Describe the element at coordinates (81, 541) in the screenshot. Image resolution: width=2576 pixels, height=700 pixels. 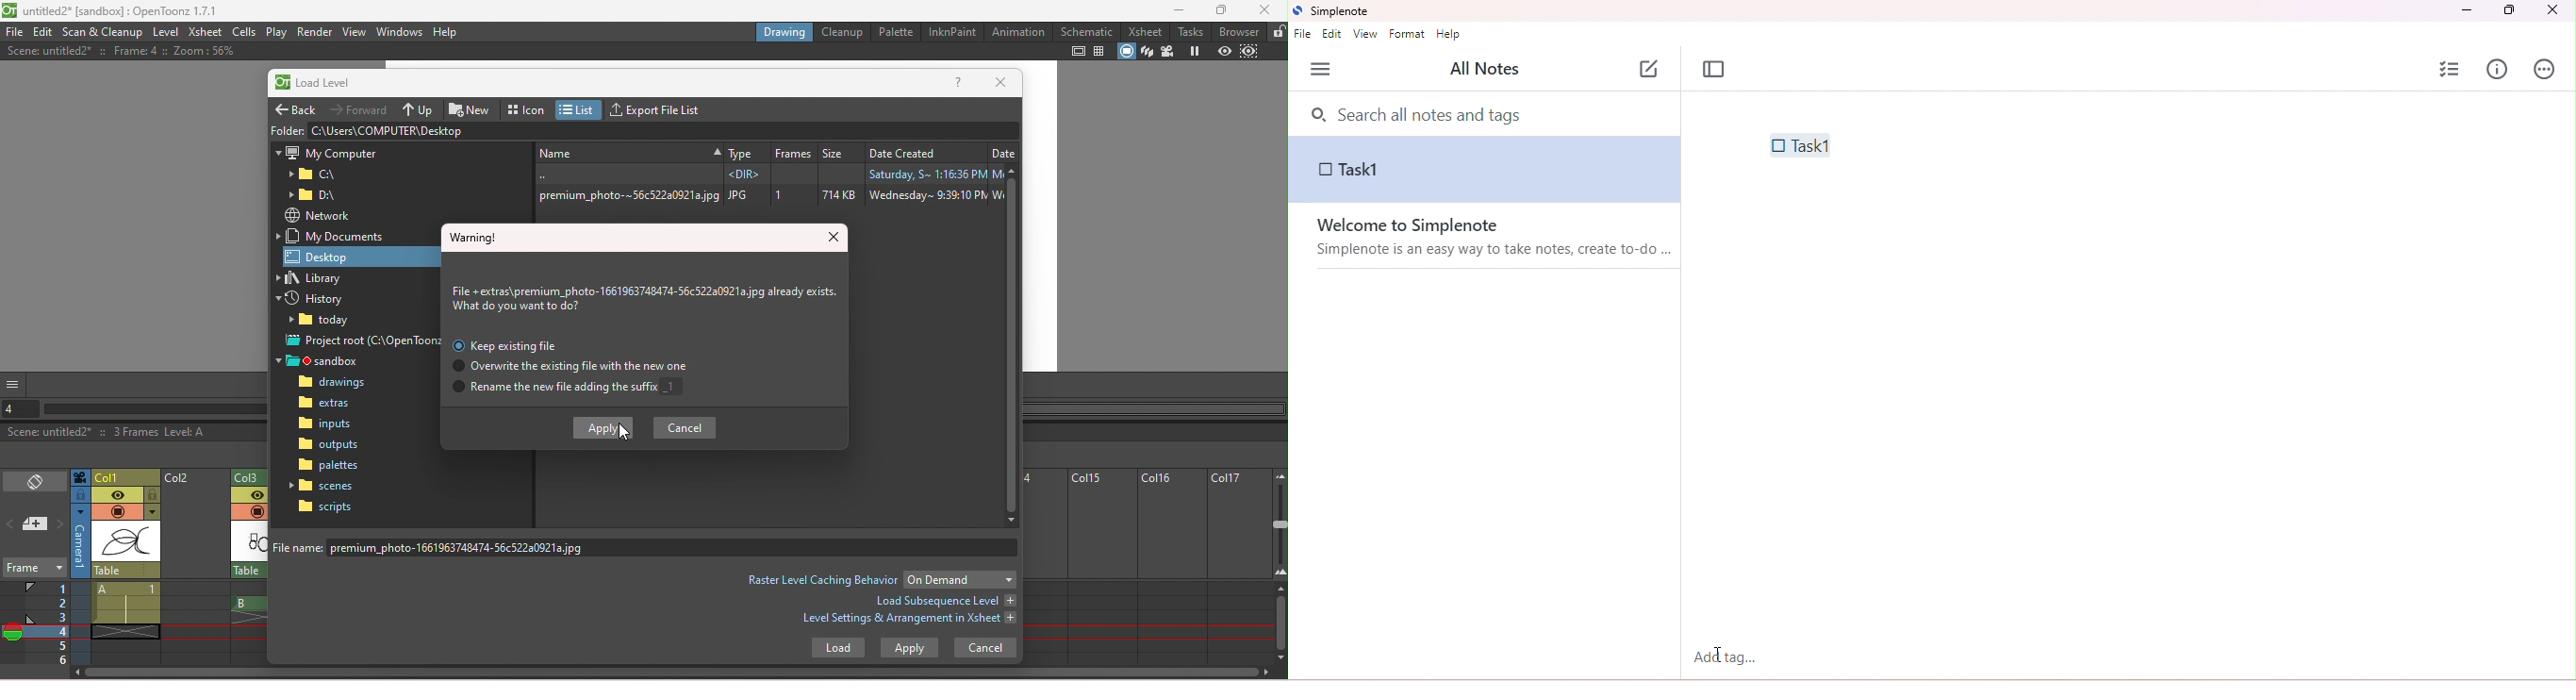
I see `Click to select camera` at that location.